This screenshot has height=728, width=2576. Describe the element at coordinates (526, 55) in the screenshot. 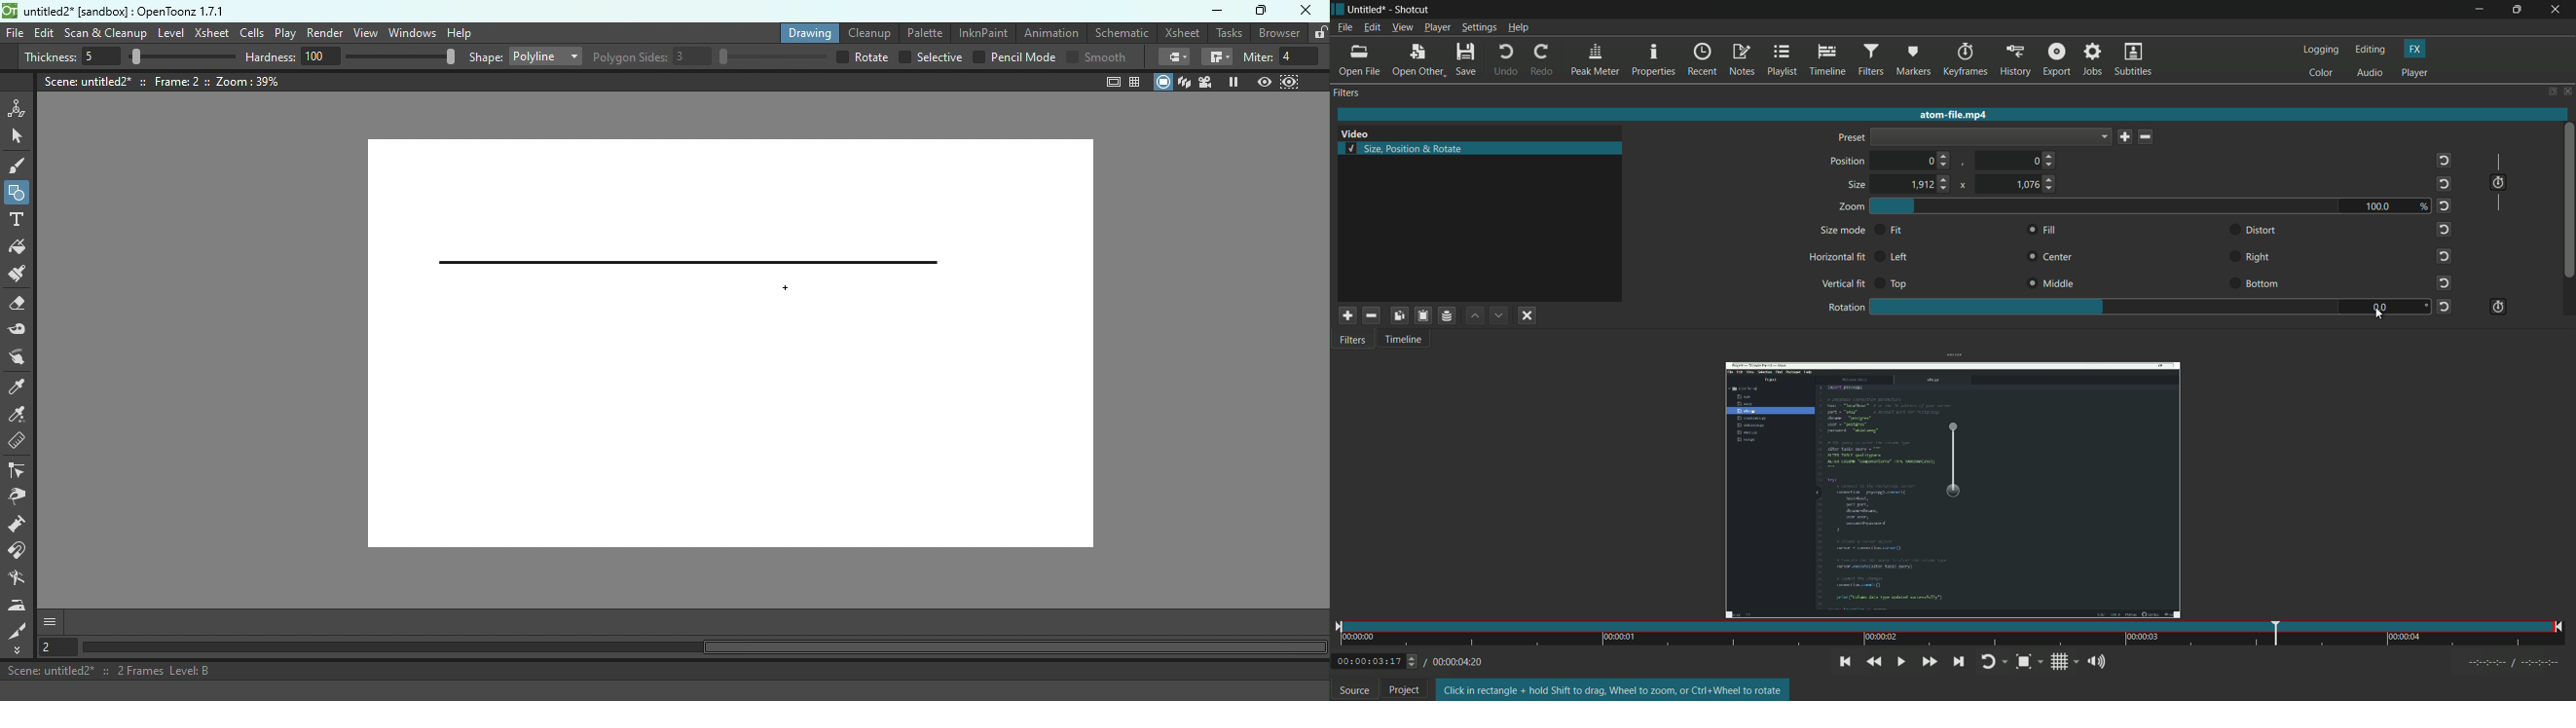

I see `Shape` at that location.